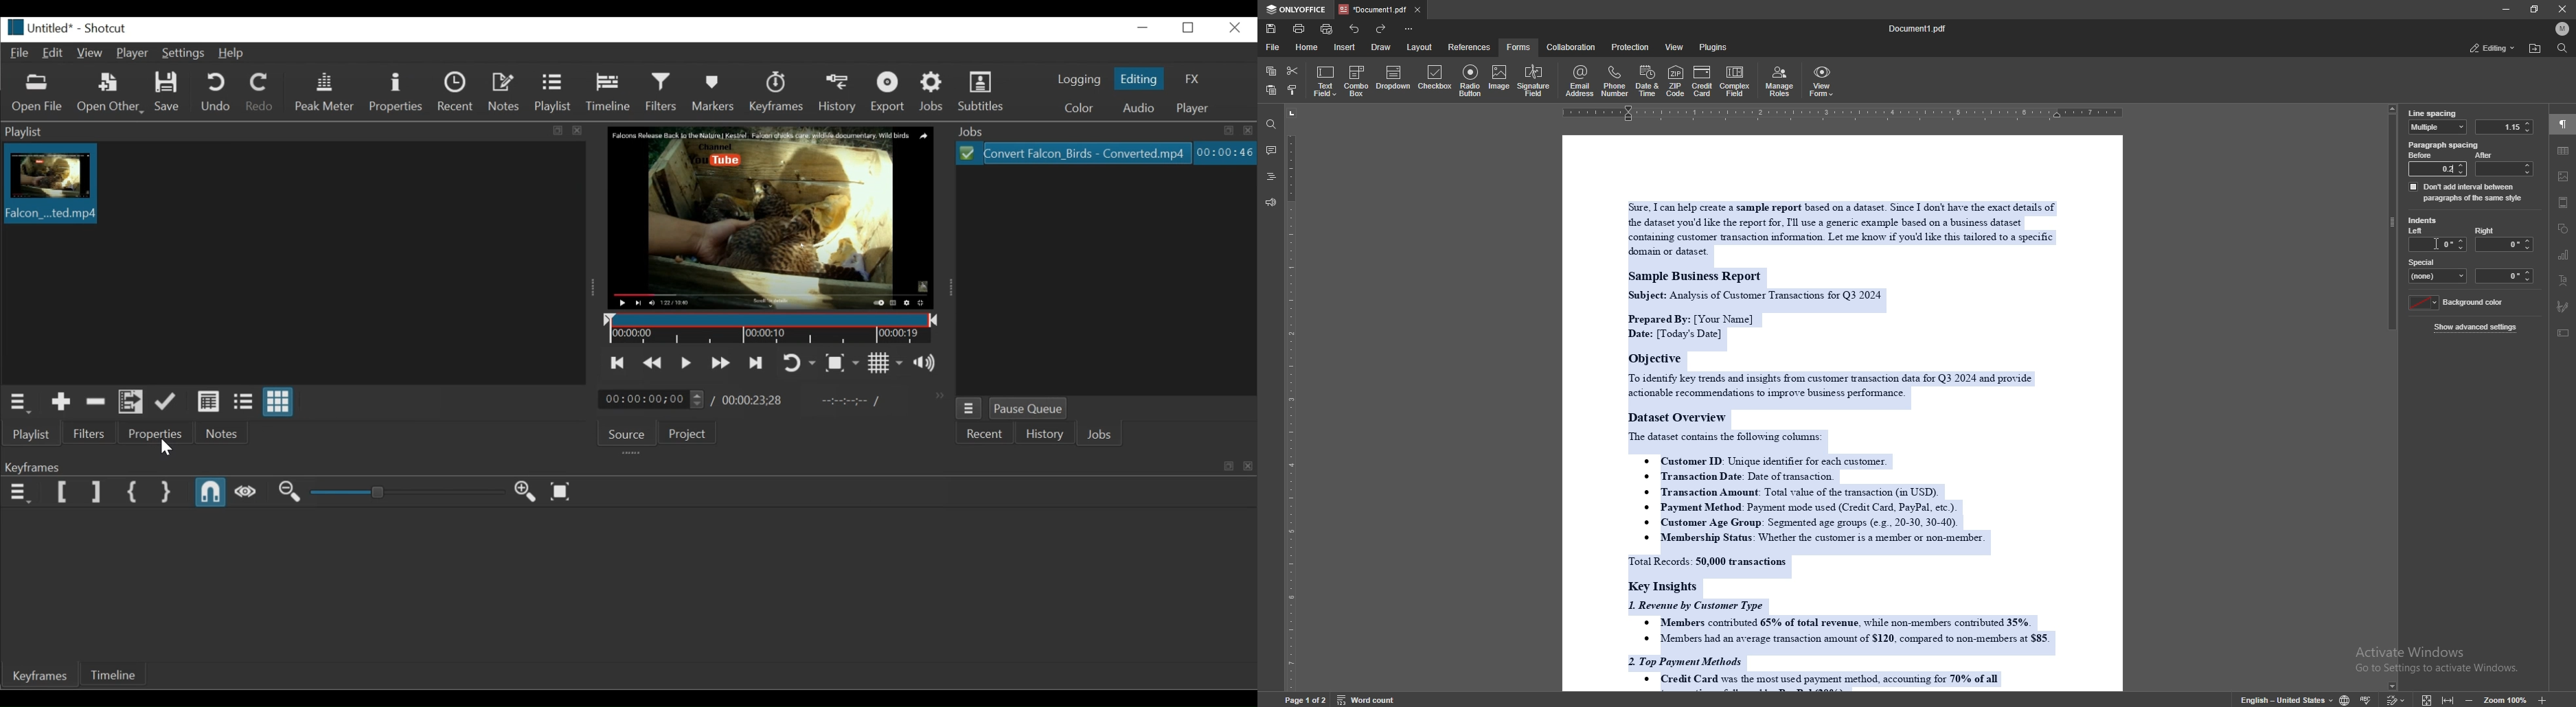 The image size is (2576, 728). I want to click on Set First Simple keyframe, so click(131, 492).